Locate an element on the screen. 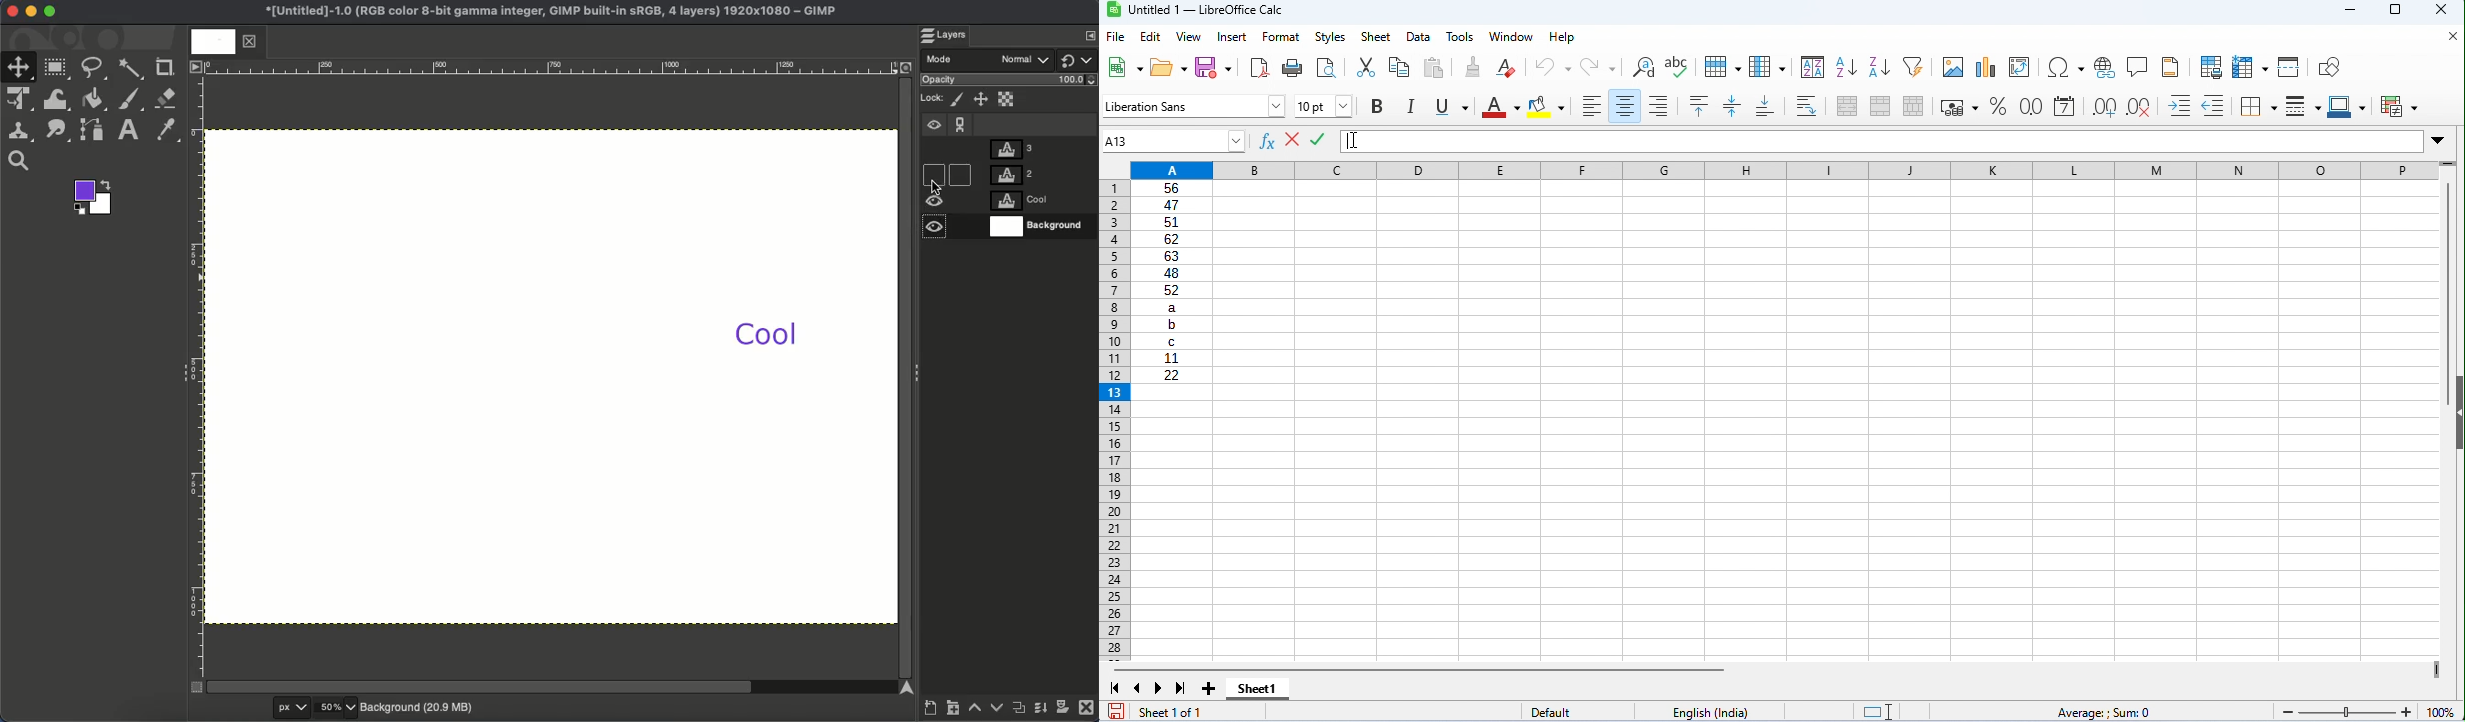 This screenshot has height=728, width=2492. Unified transformation is located at coordinates (22, 100).